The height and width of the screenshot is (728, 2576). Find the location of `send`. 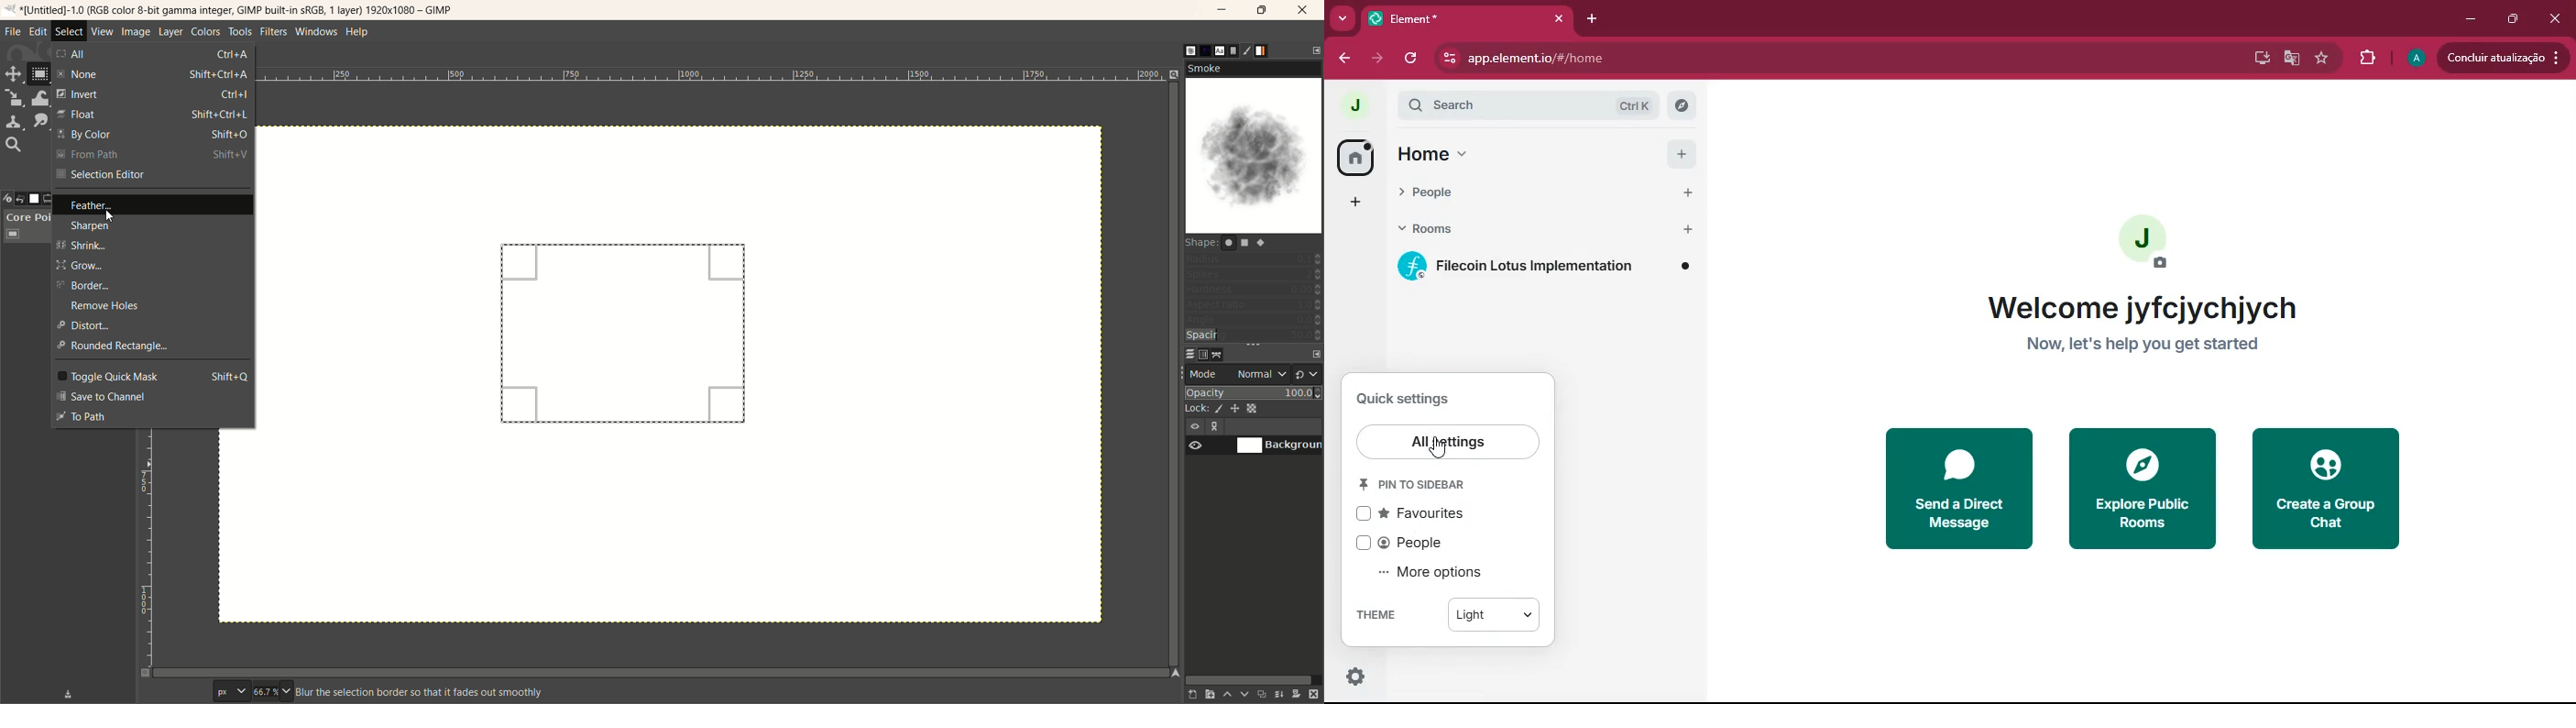

send is located at coordinates (1957, 488).